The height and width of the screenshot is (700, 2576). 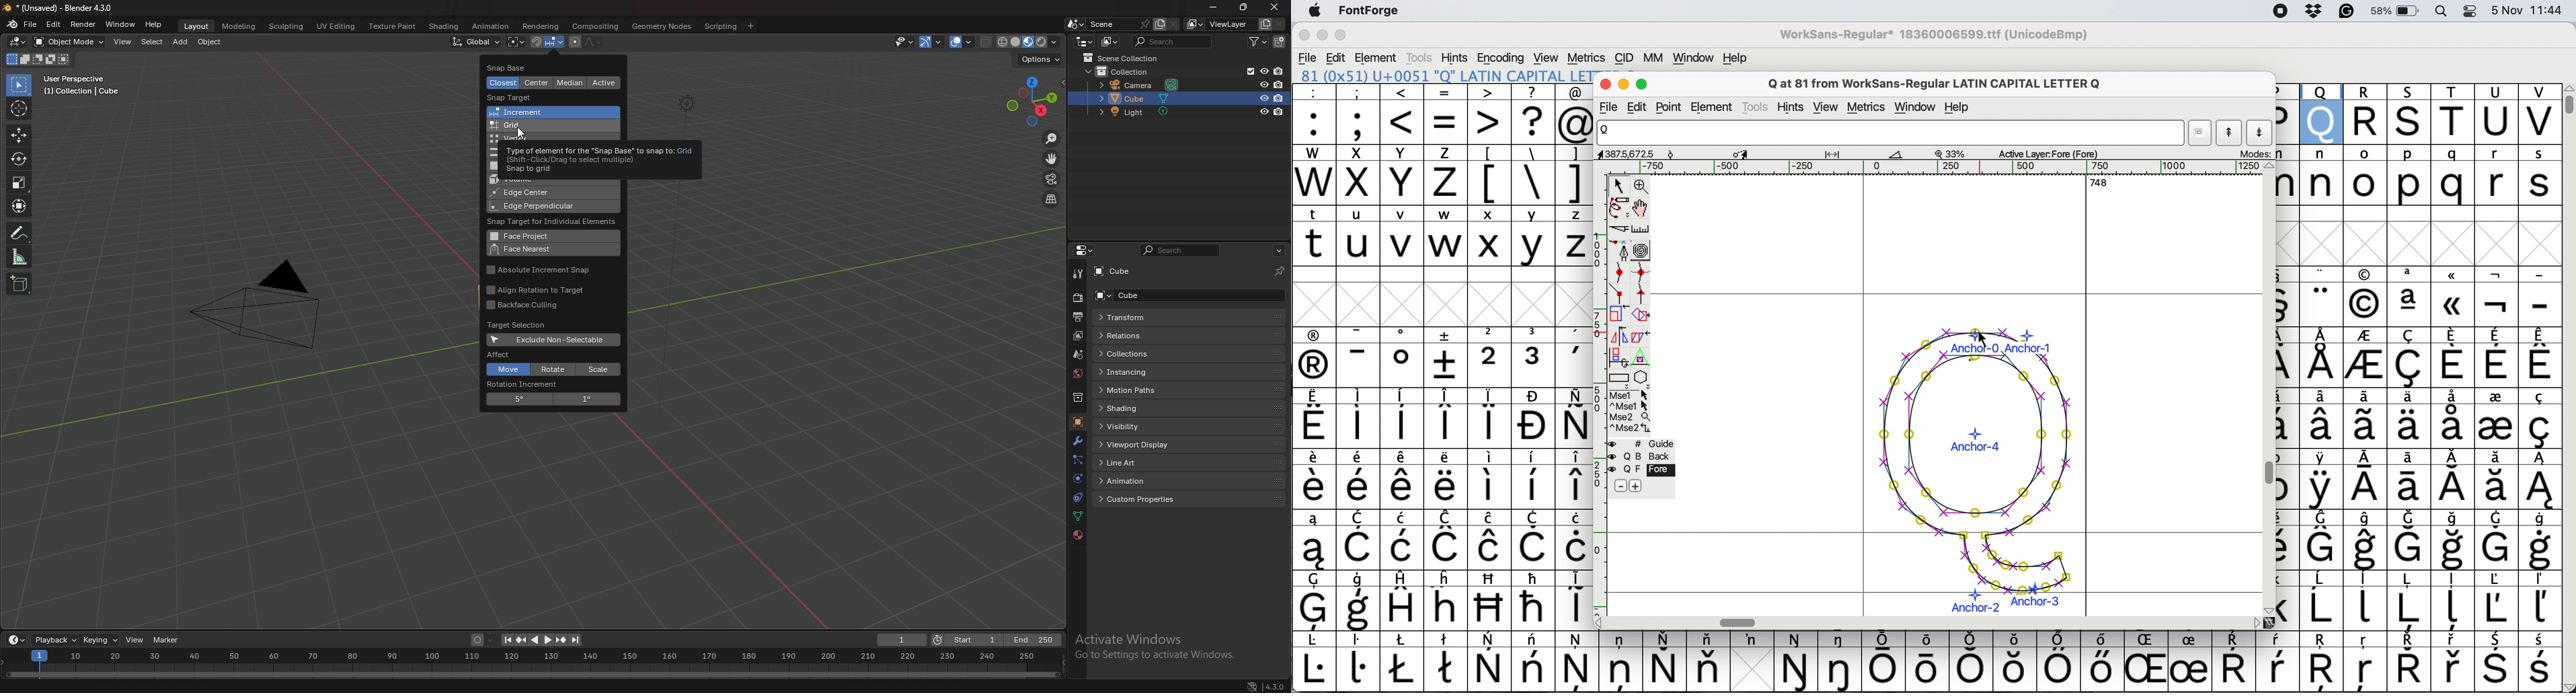 I want to click on face nearest, so click(x=546, y=250).